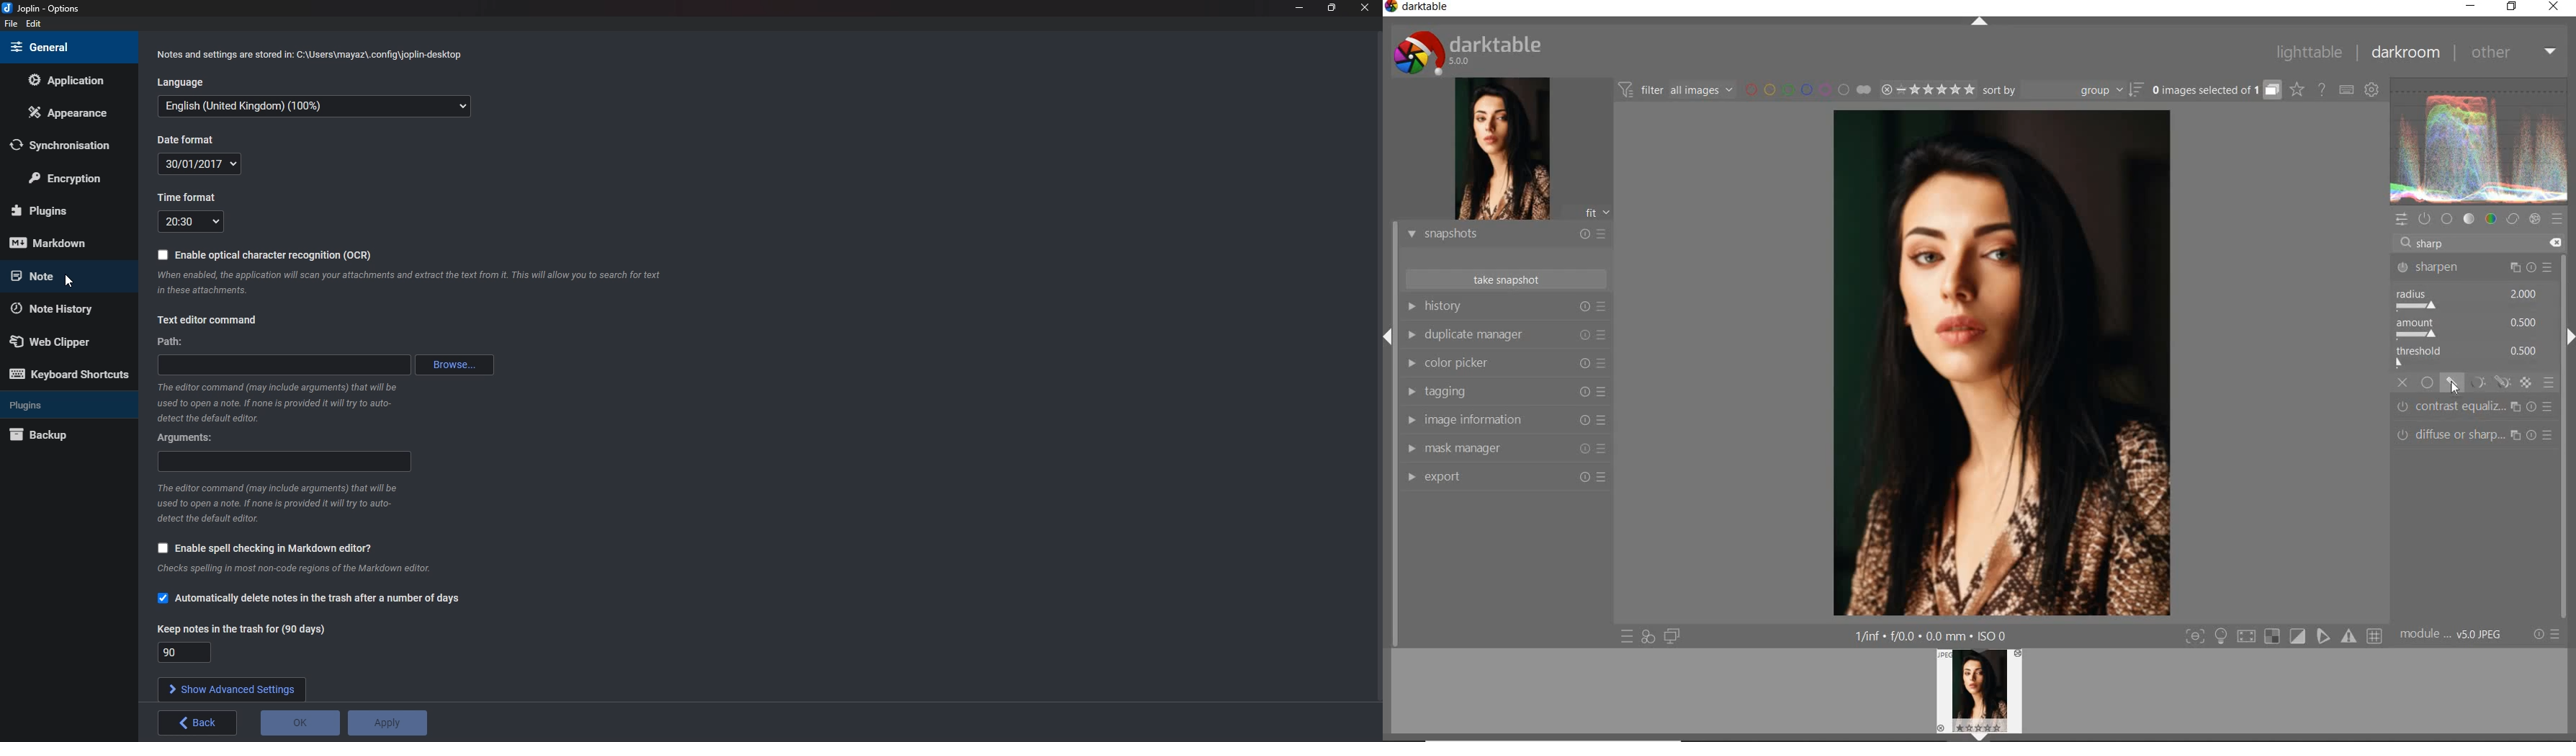 This screenshot has height=756, width=2576. I want to click on Note history, so click(63, 307).